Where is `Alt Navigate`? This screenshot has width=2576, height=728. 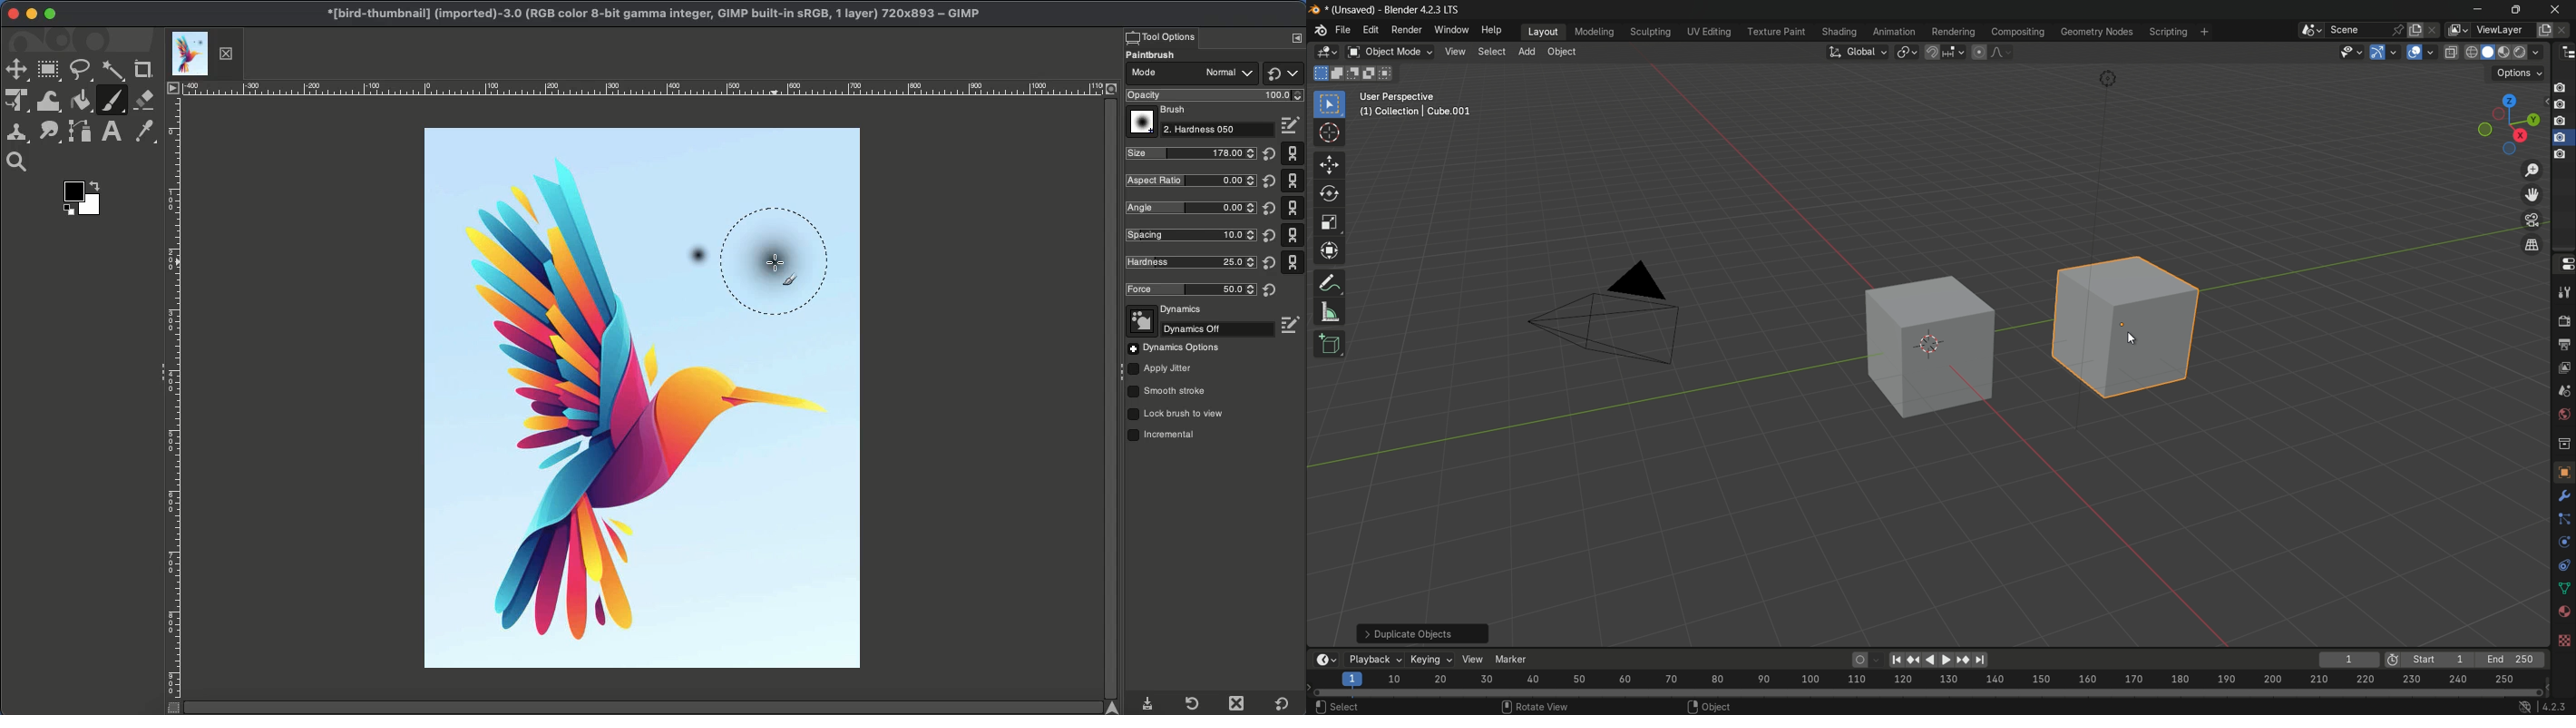
Alt Navigate is located at coordinates (2370, 707).